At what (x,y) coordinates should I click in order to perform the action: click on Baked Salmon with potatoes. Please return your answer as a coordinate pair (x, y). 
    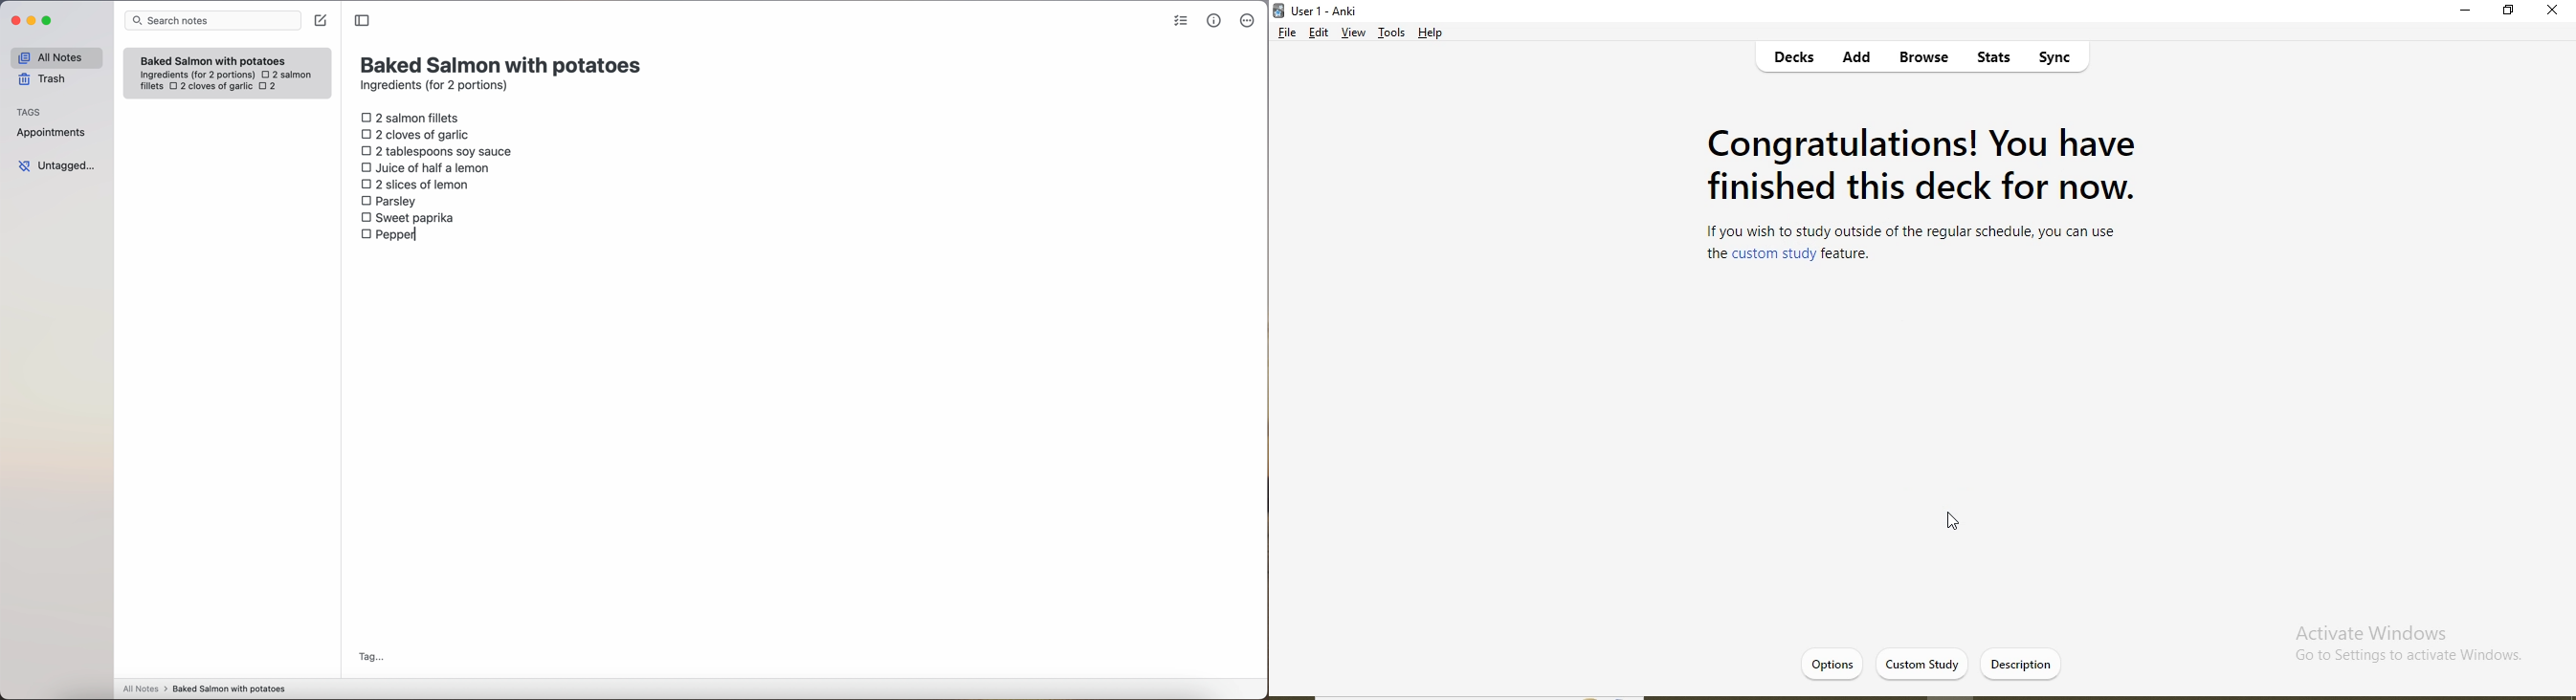
    Looking at the image, I should click on (213, 59).